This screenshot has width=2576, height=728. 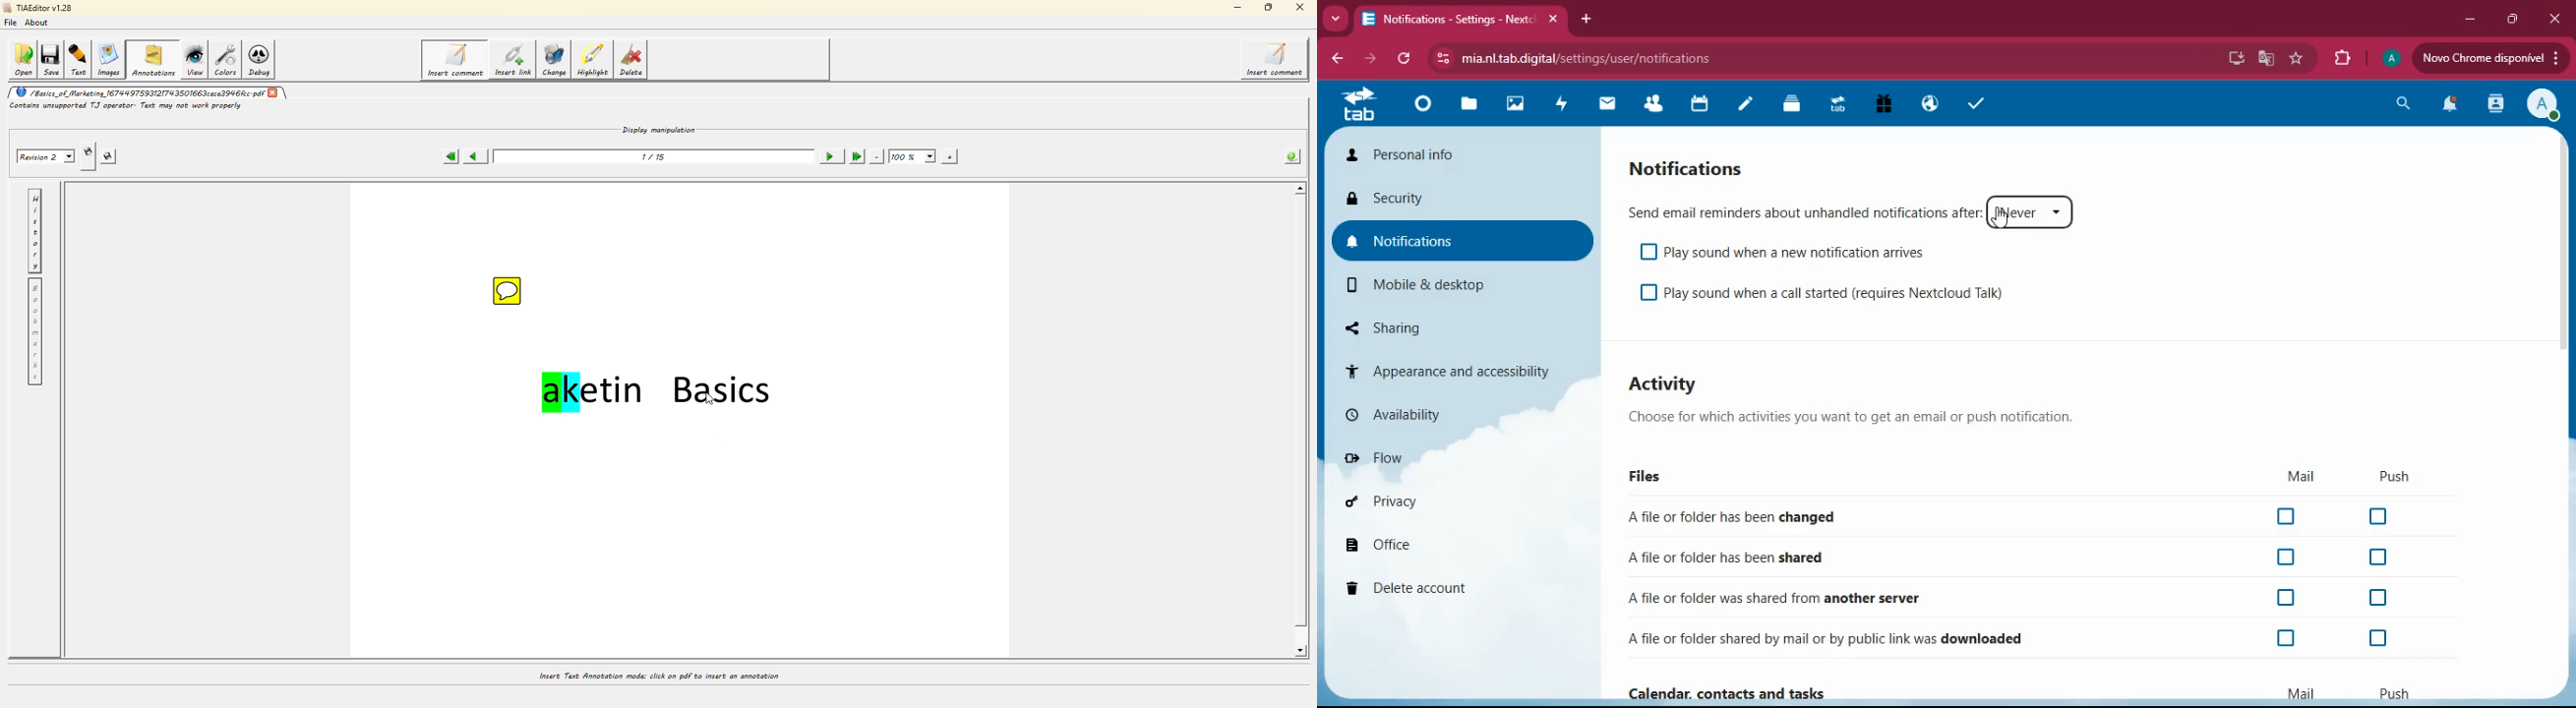 What do you see at coordinates (1781, 597) in the screenshot?
I see `another server` at bounding box center [1781, 597].